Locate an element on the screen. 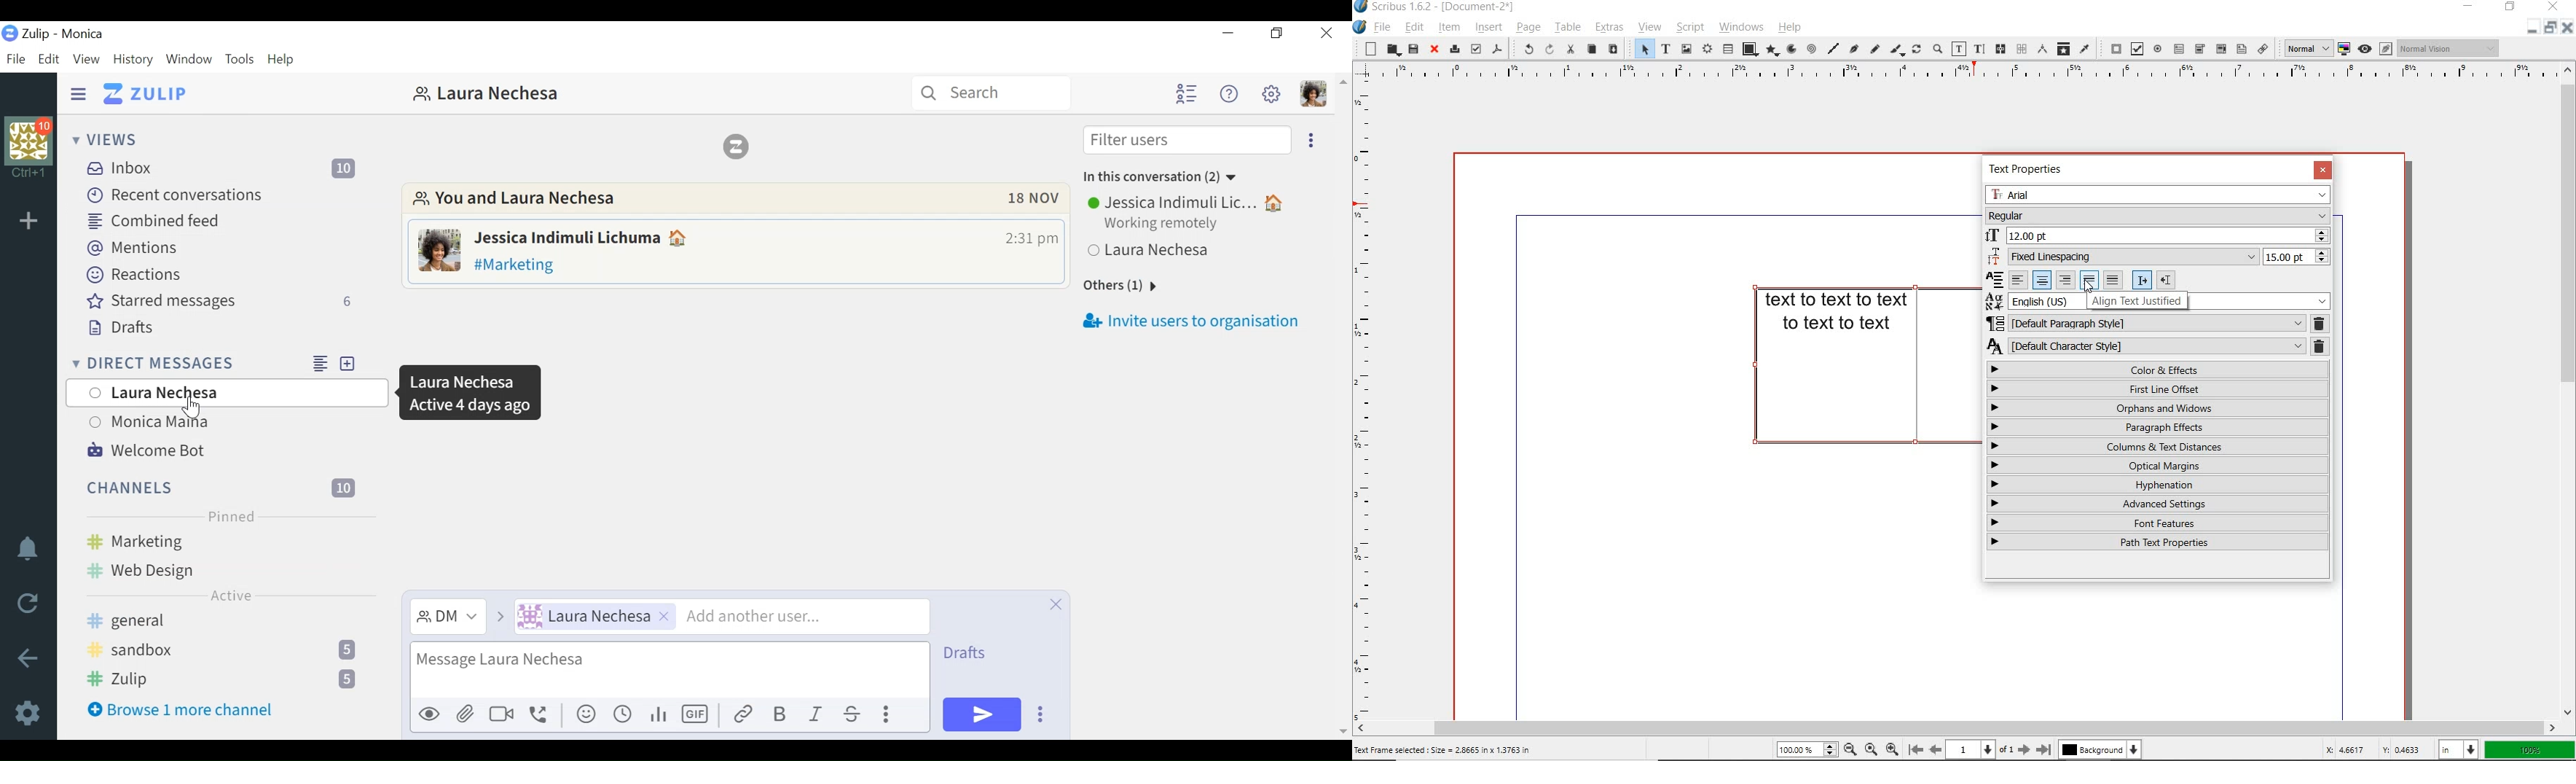 The width and height of the screenshot is (2576, 784). user is located at coordinates (487, 95).